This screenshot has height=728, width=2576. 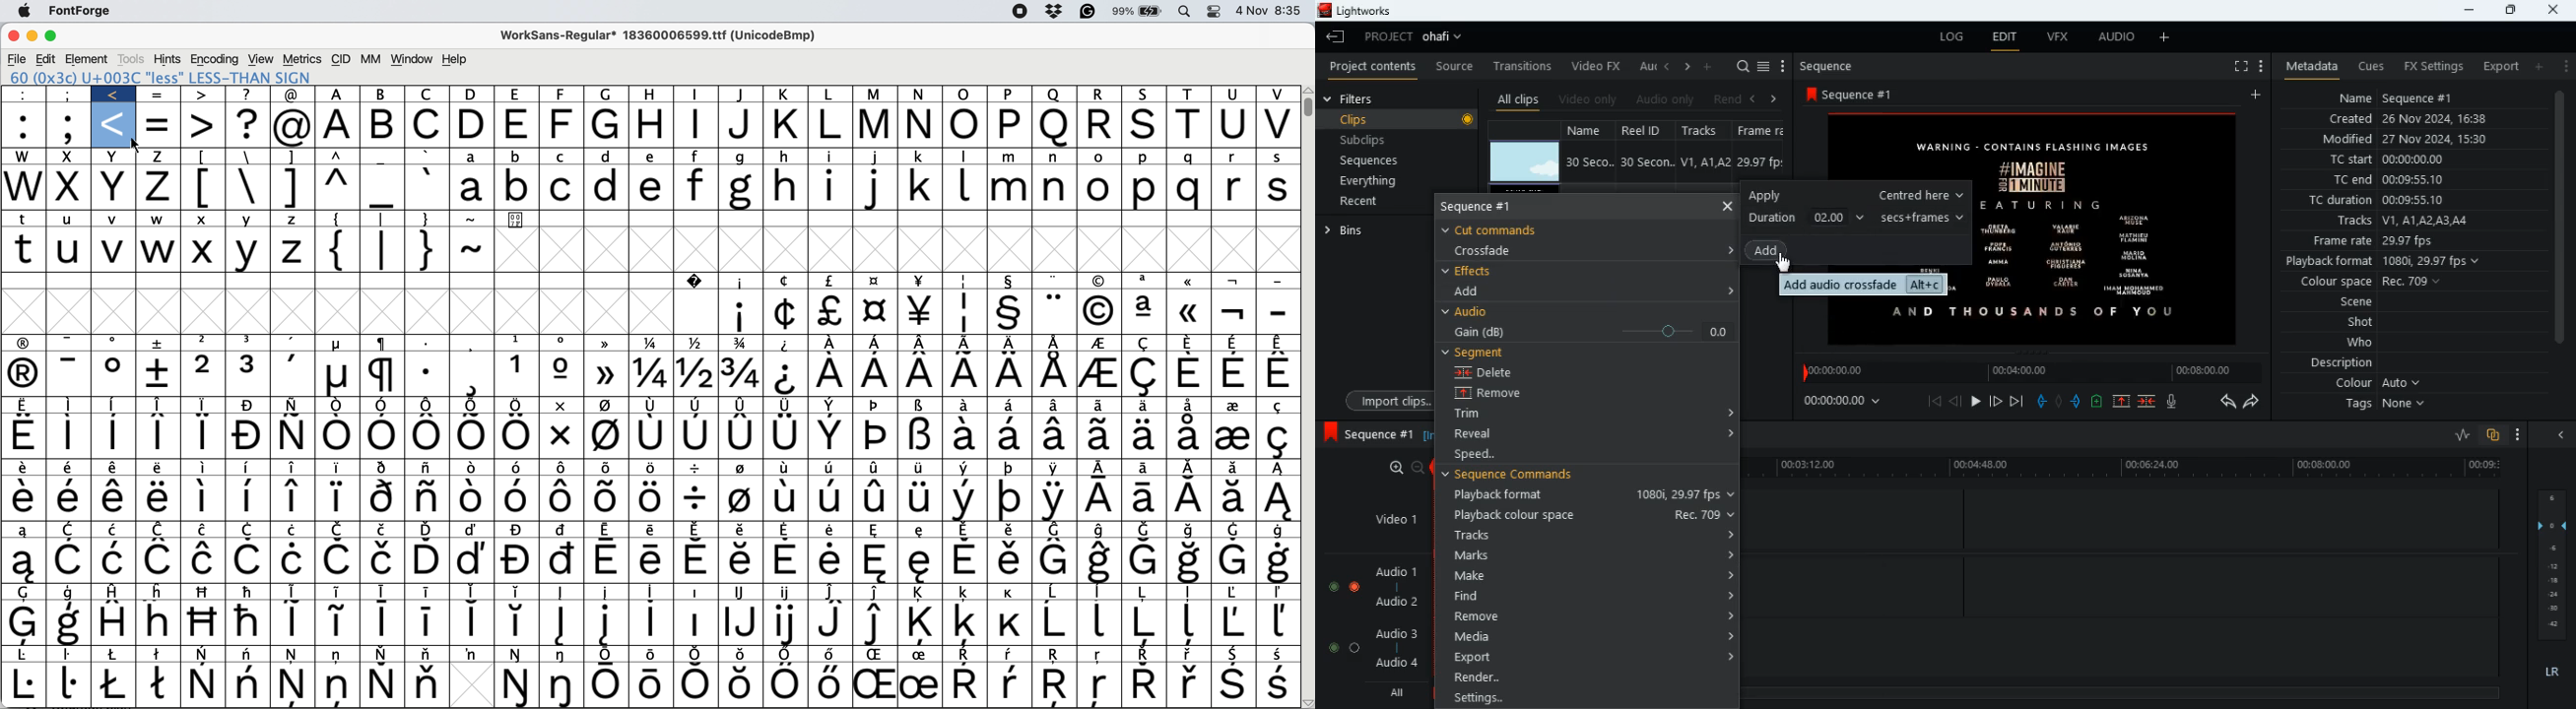 I want to click on `, so click(x=427, y=156).